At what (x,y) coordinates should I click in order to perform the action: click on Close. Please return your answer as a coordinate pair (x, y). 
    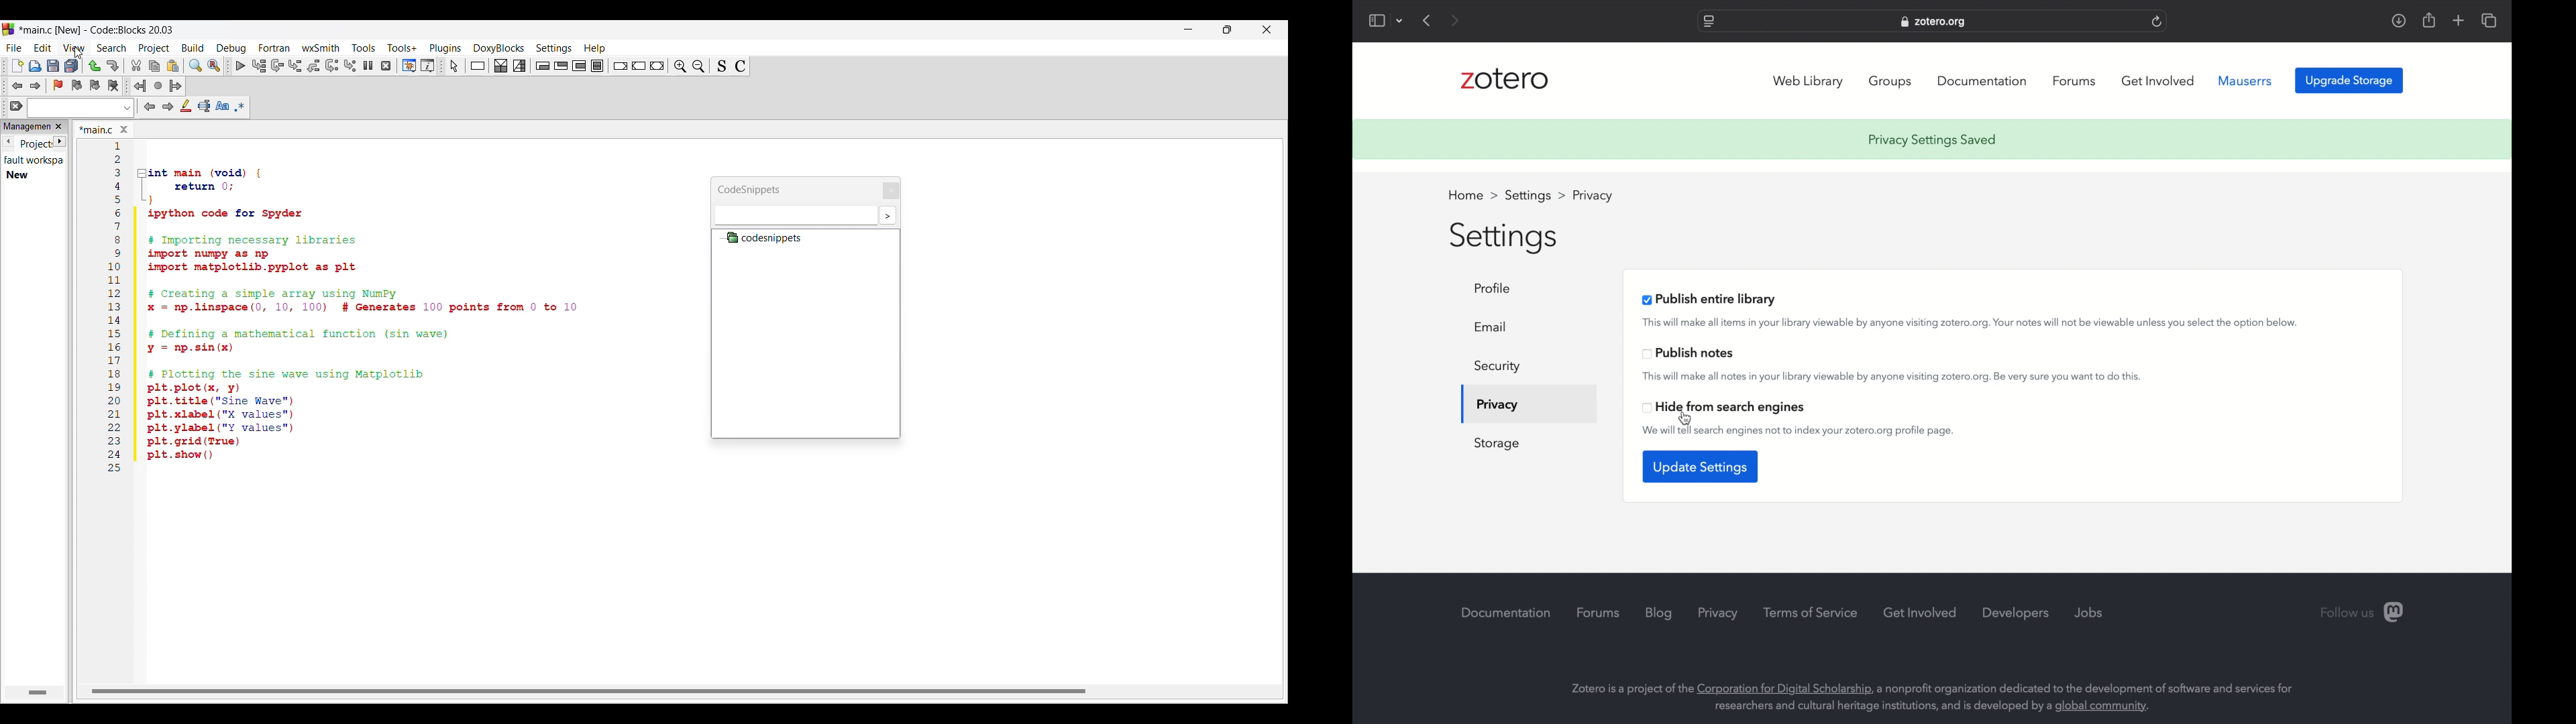
    Looking at the image, I should click on (888, 188).